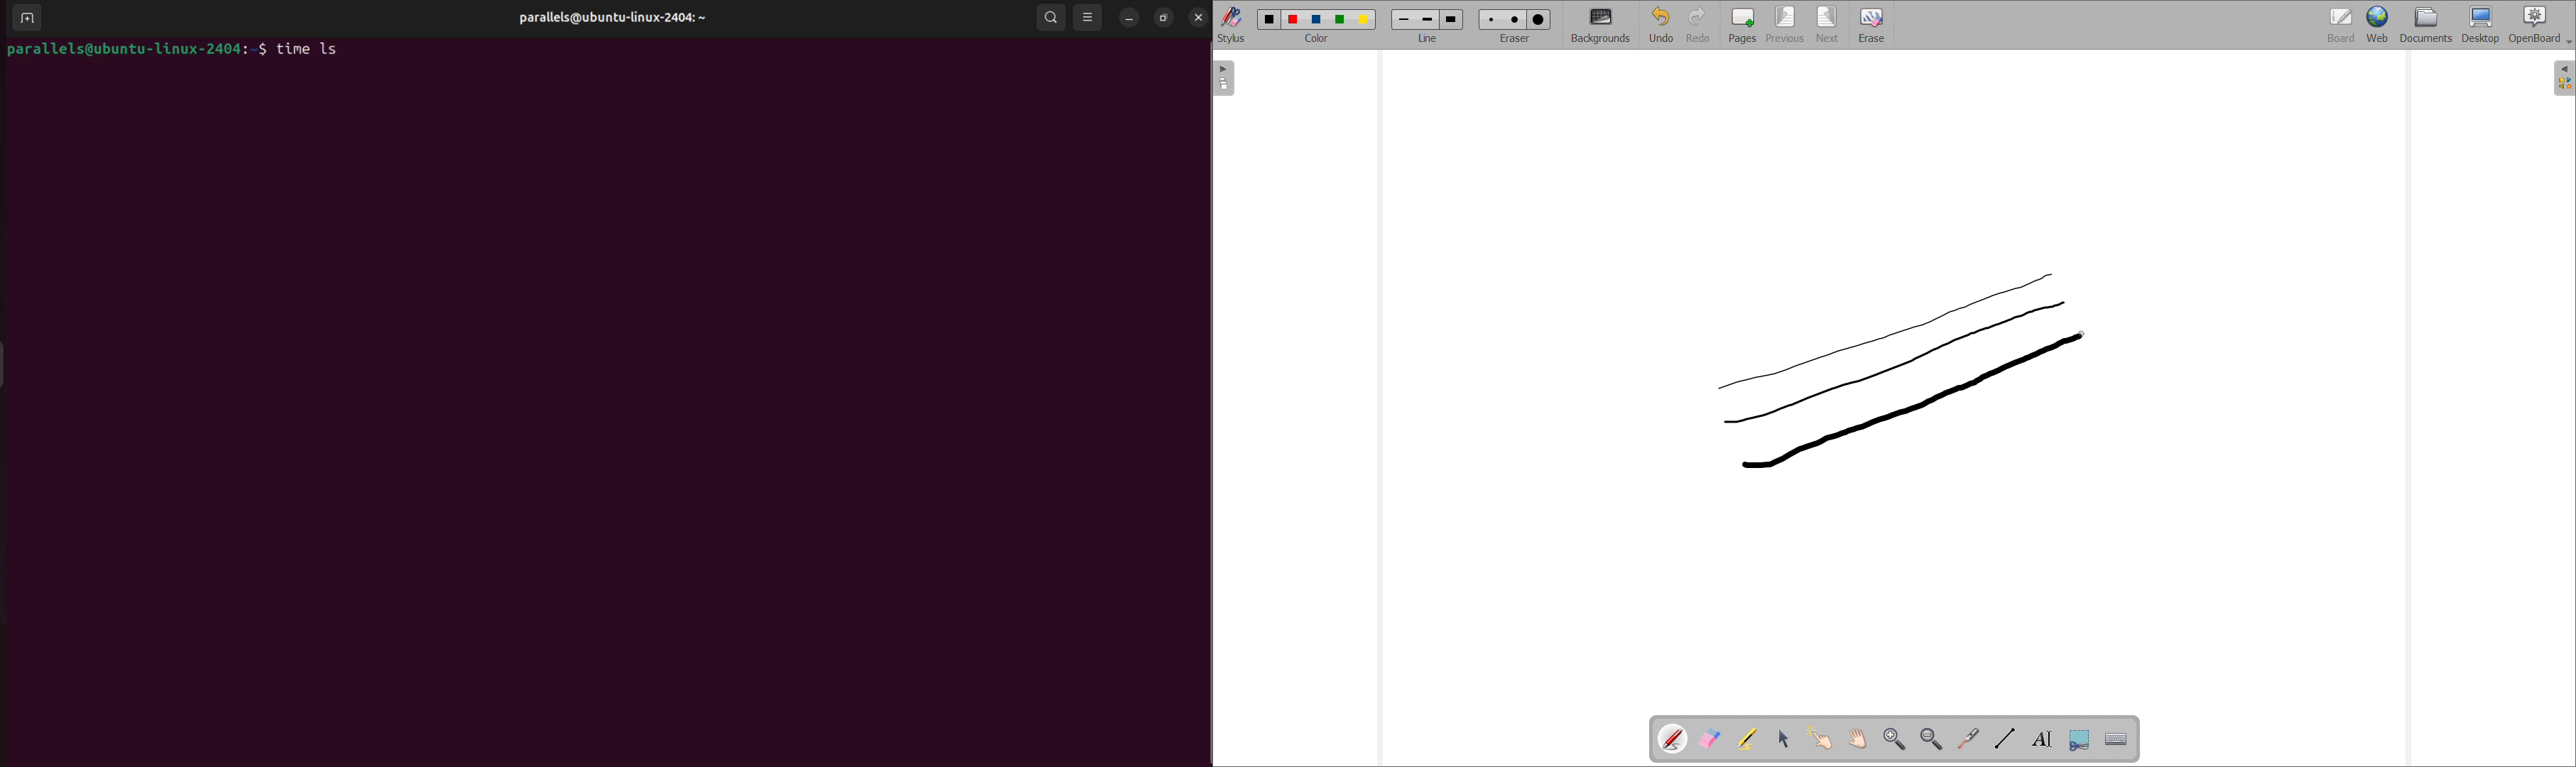 This screenshot has height=784, width=2576. Describe the element at coordinates (1200, 16) in the screenshot. I see `close` at that location.